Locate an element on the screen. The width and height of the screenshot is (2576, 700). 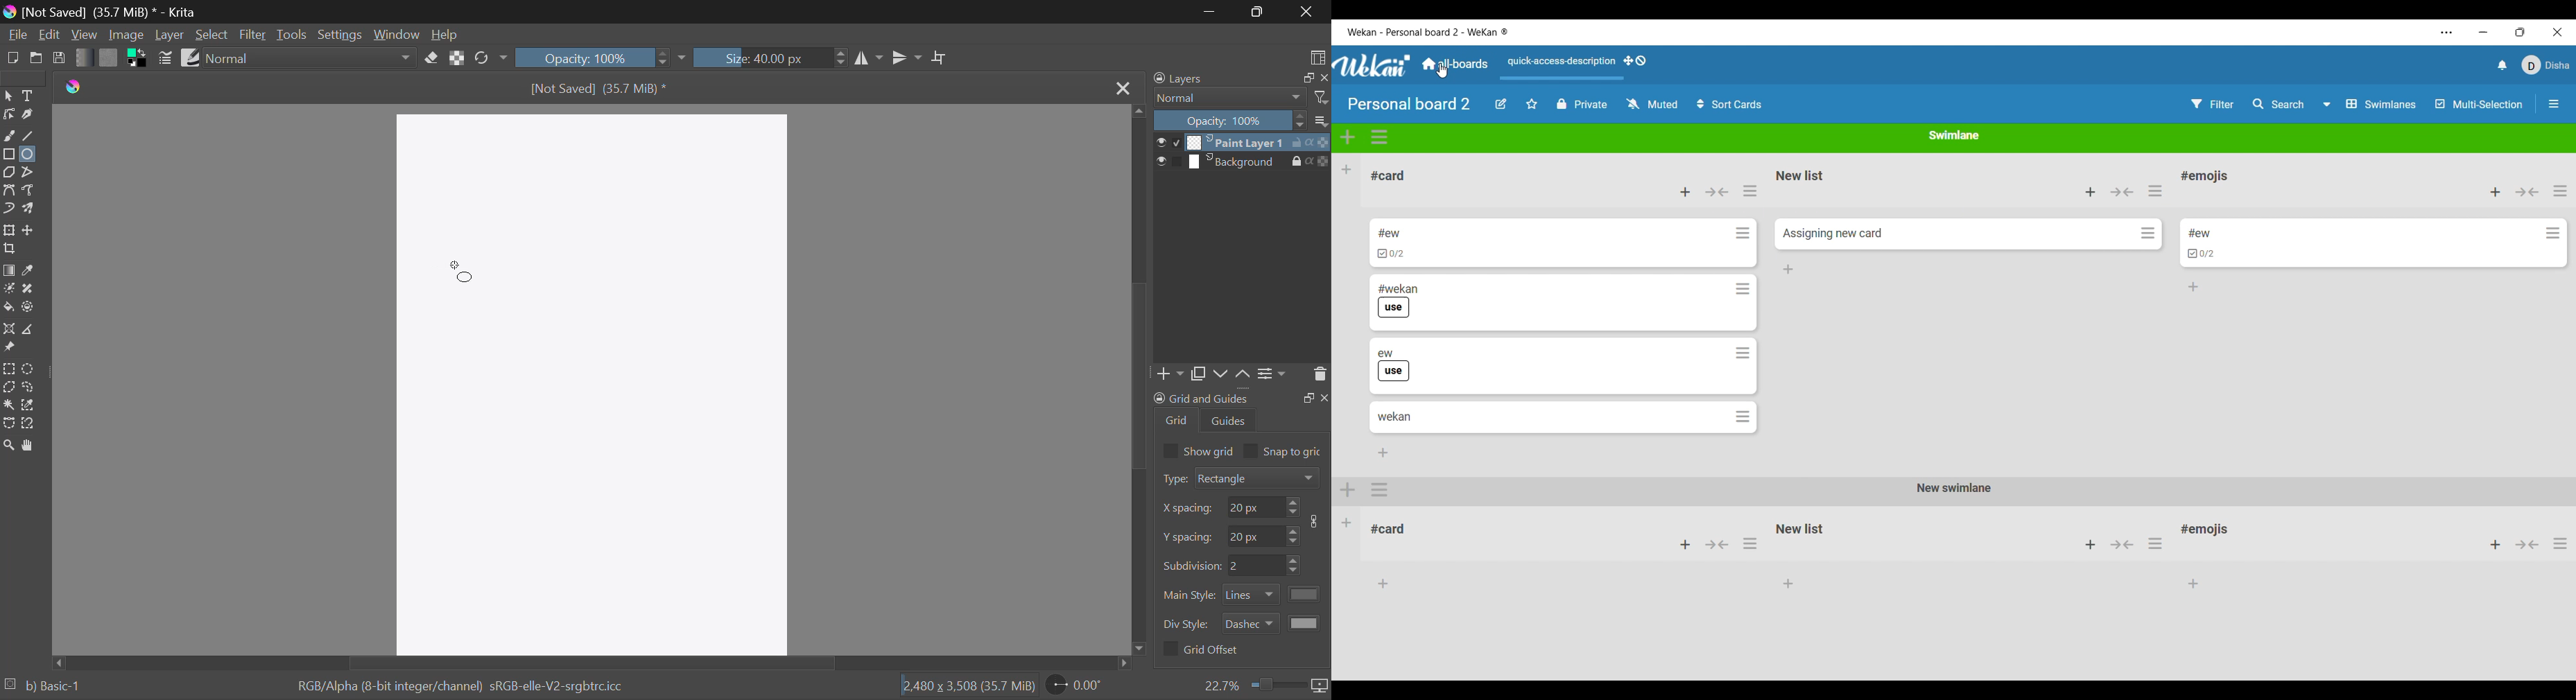
Color Information is located at coordinates (455, 688).